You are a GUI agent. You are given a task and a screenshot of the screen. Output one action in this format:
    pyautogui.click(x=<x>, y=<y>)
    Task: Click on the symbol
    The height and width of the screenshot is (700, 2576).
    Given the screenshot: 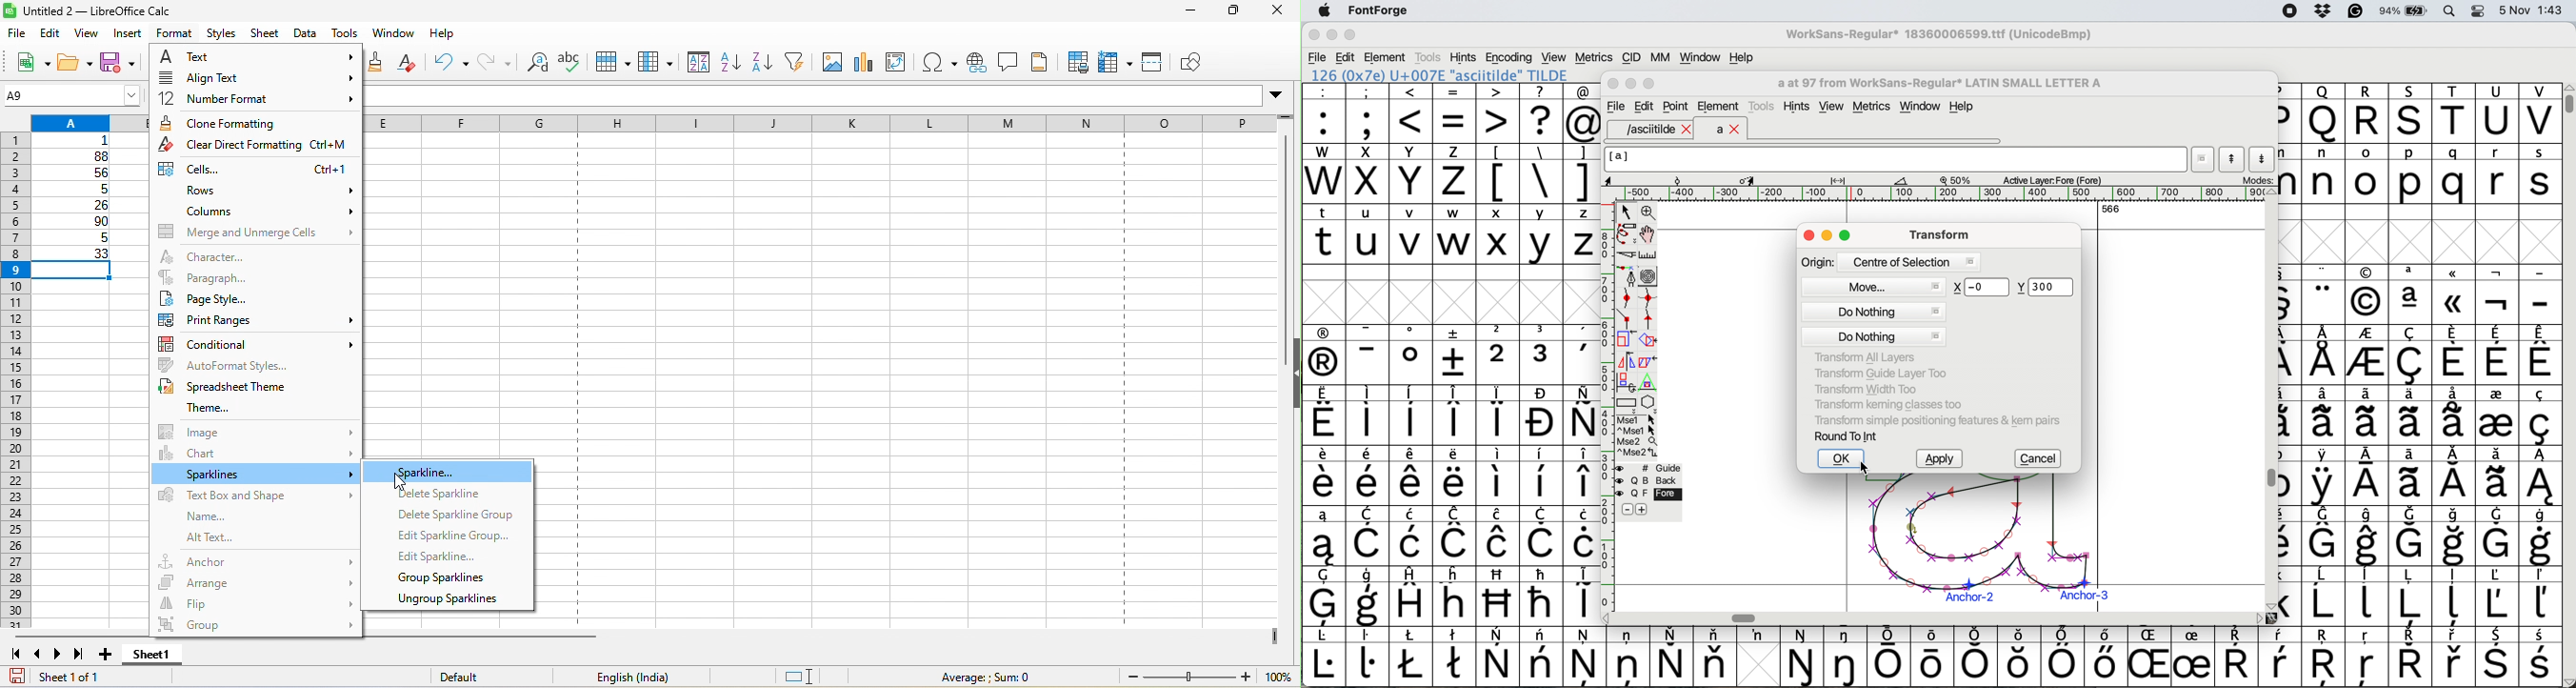 What is the action you would take?
    pyautogui.click(x=2454, y=354)
    